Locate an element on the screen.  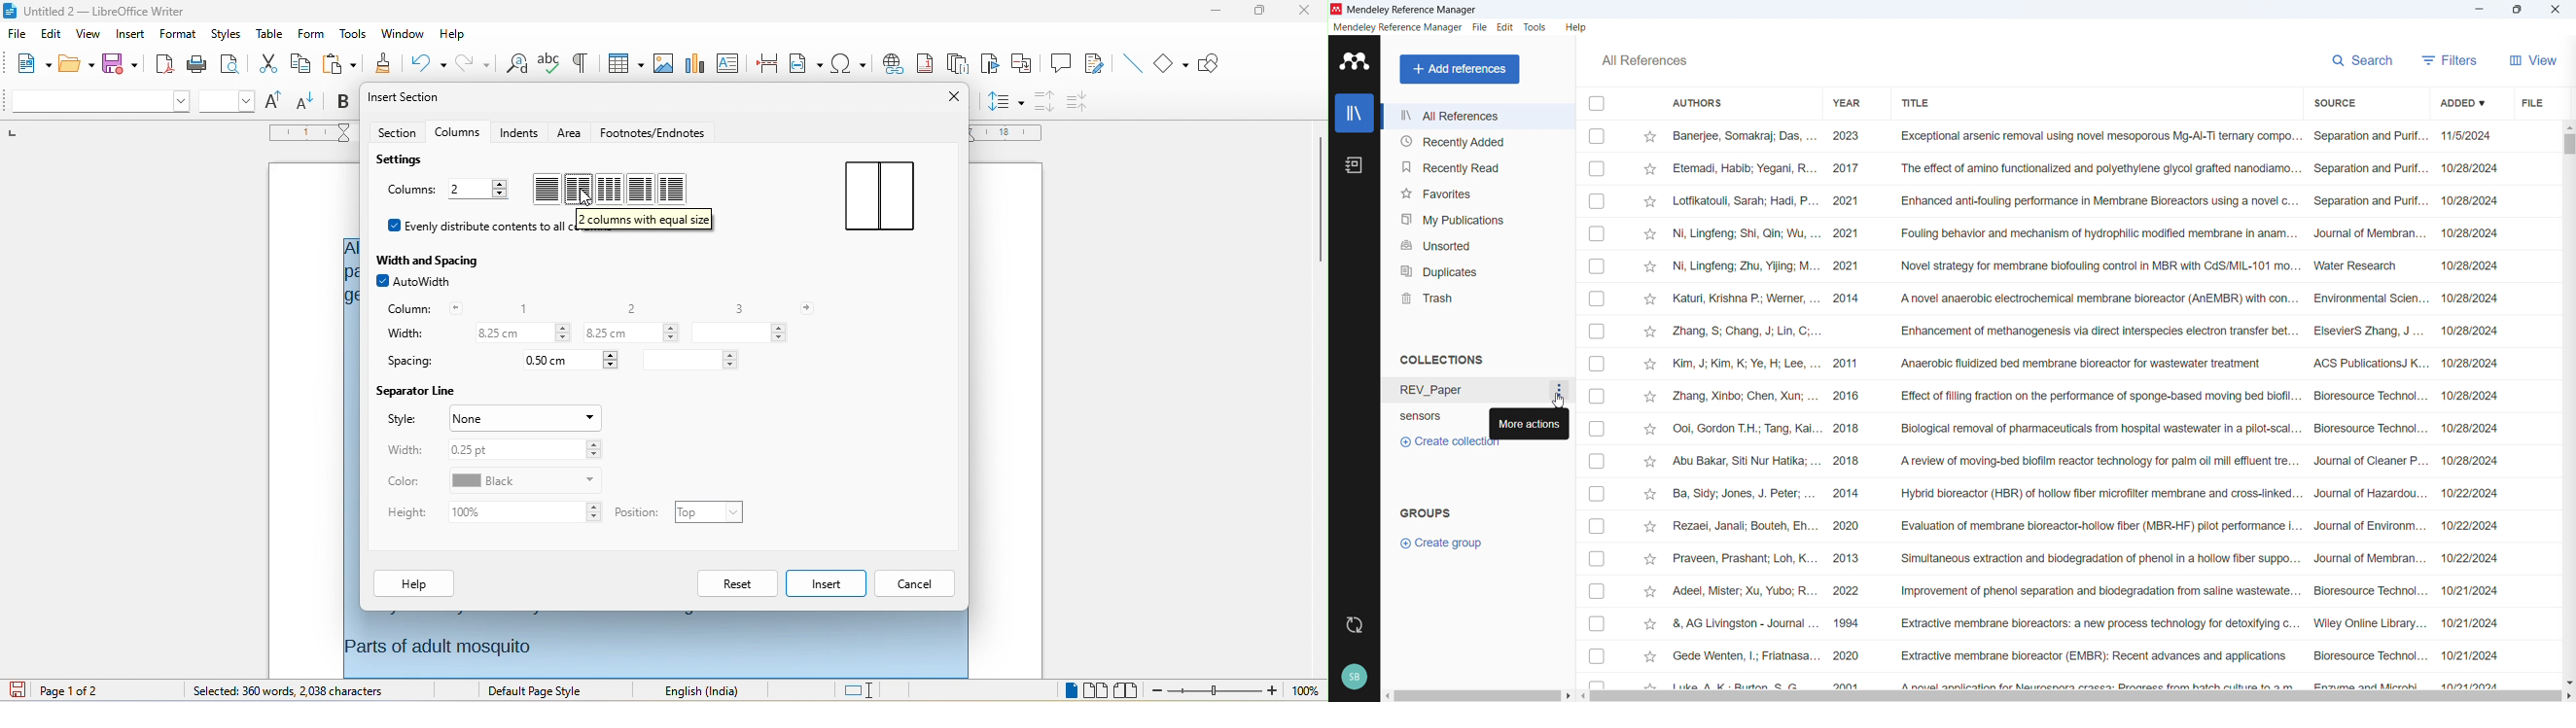
Select respective publication is located at coordinates (1597, 299).